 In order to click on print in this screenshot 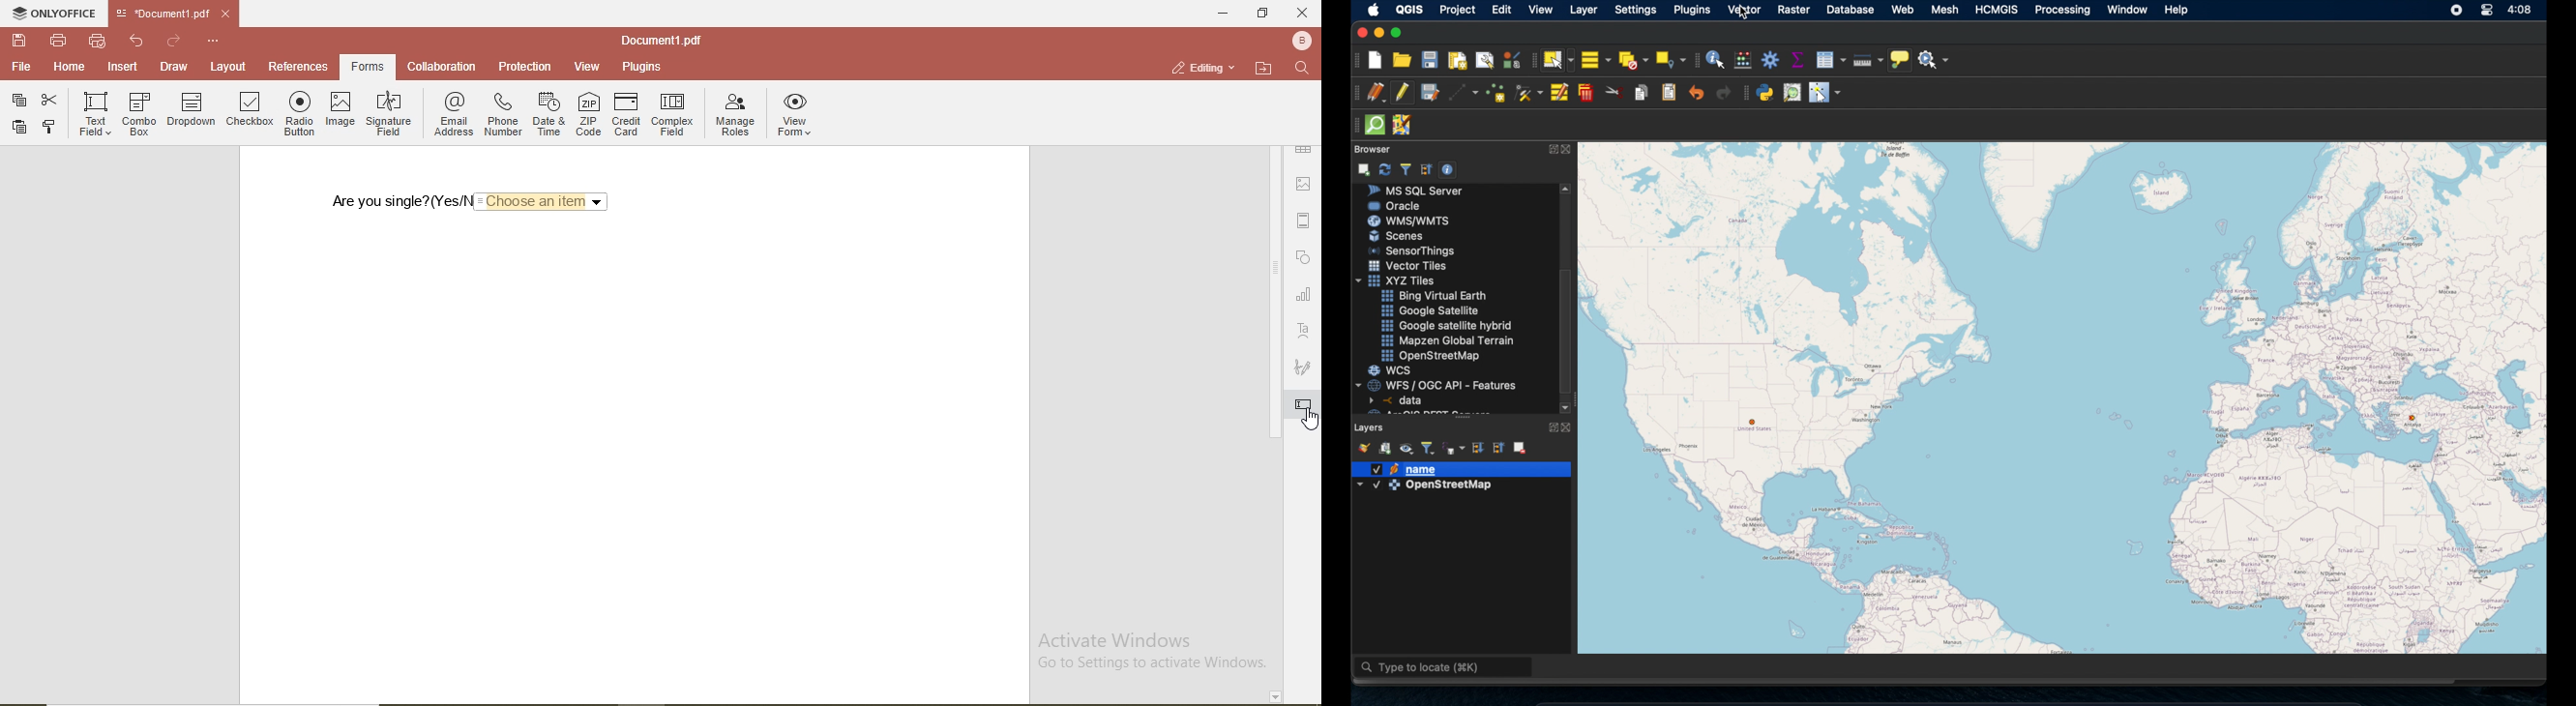, I will do `click(60, 42)`.